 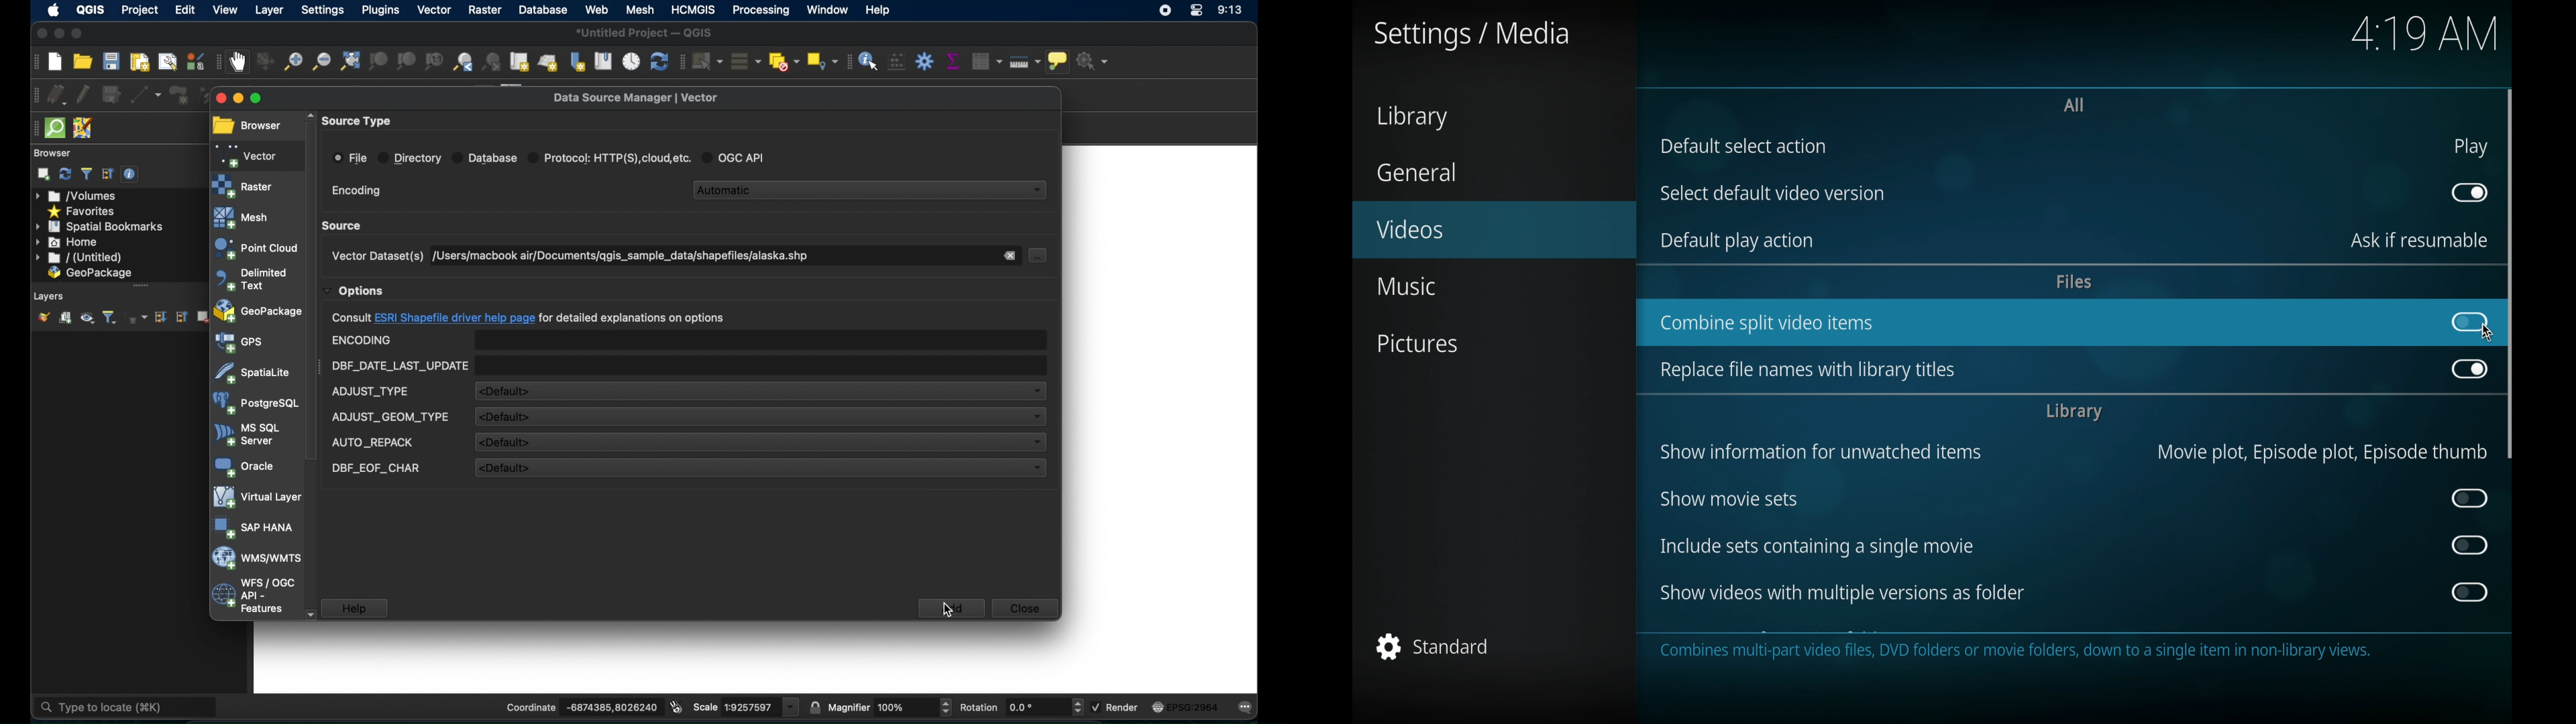 What do you see at coordinates (2469, 592) in the screenshot?
I see `toggle button` at bounding box center [2469, 592].